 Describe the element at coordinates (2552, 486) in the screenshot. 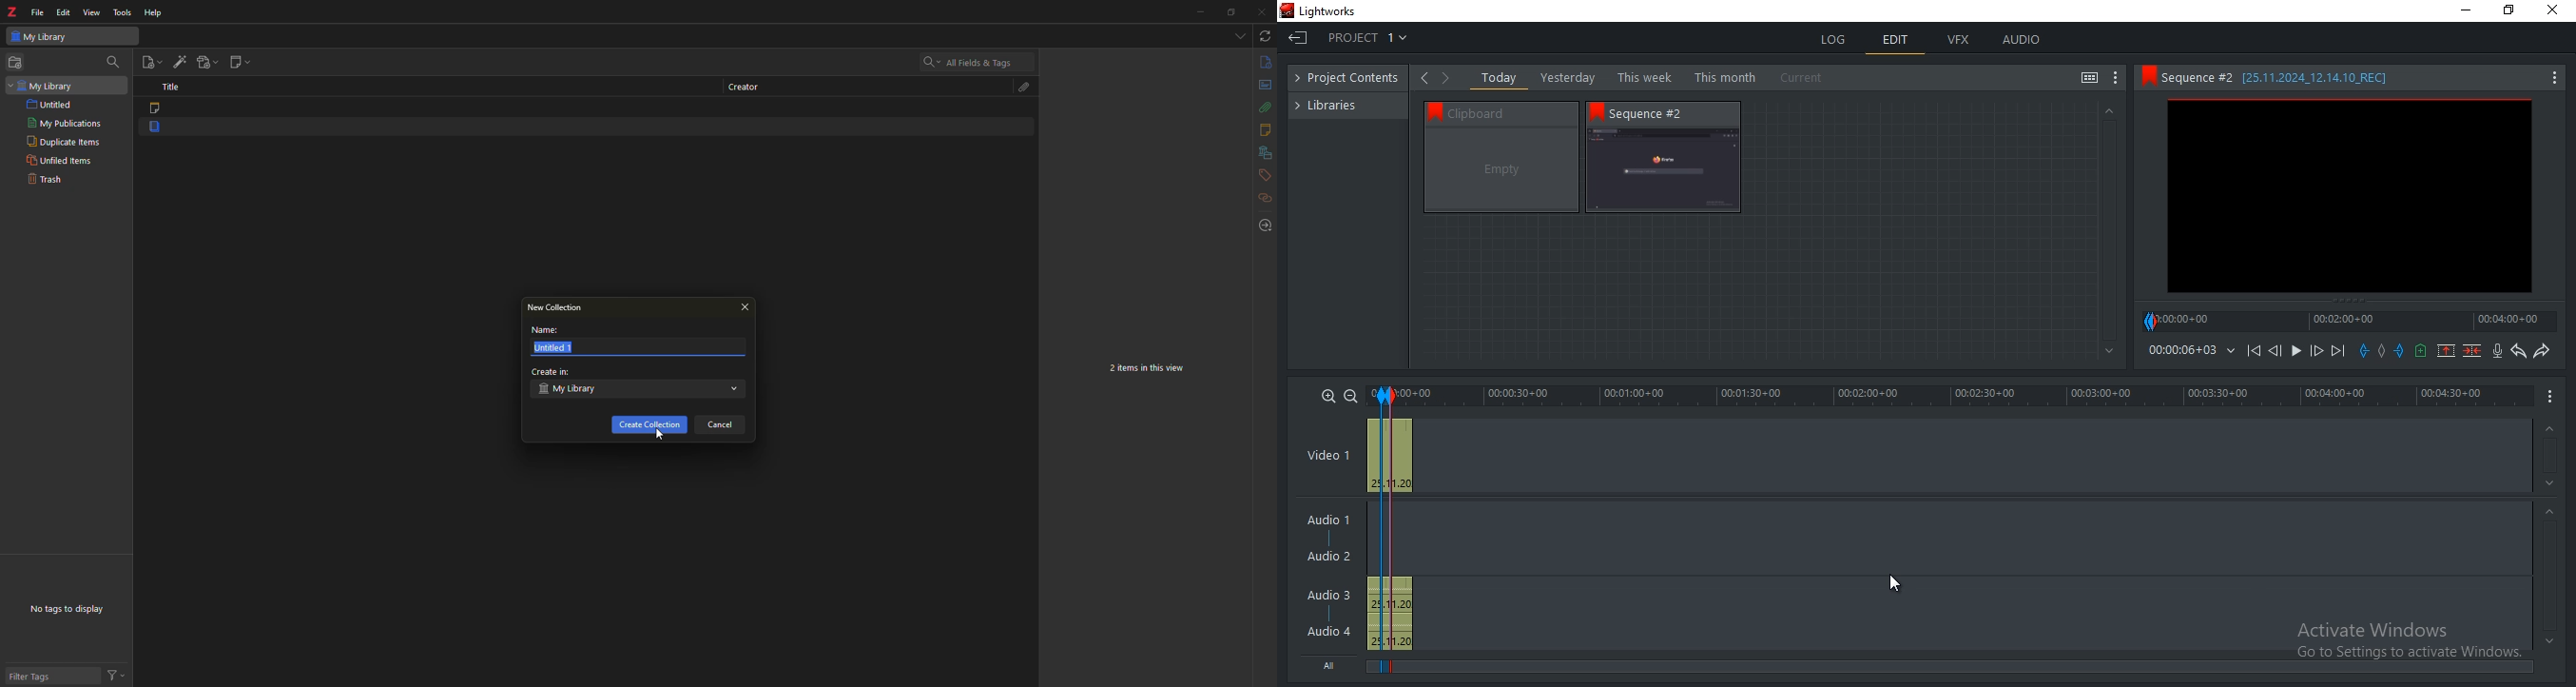

I see `Greyed out down arrow` at that location.